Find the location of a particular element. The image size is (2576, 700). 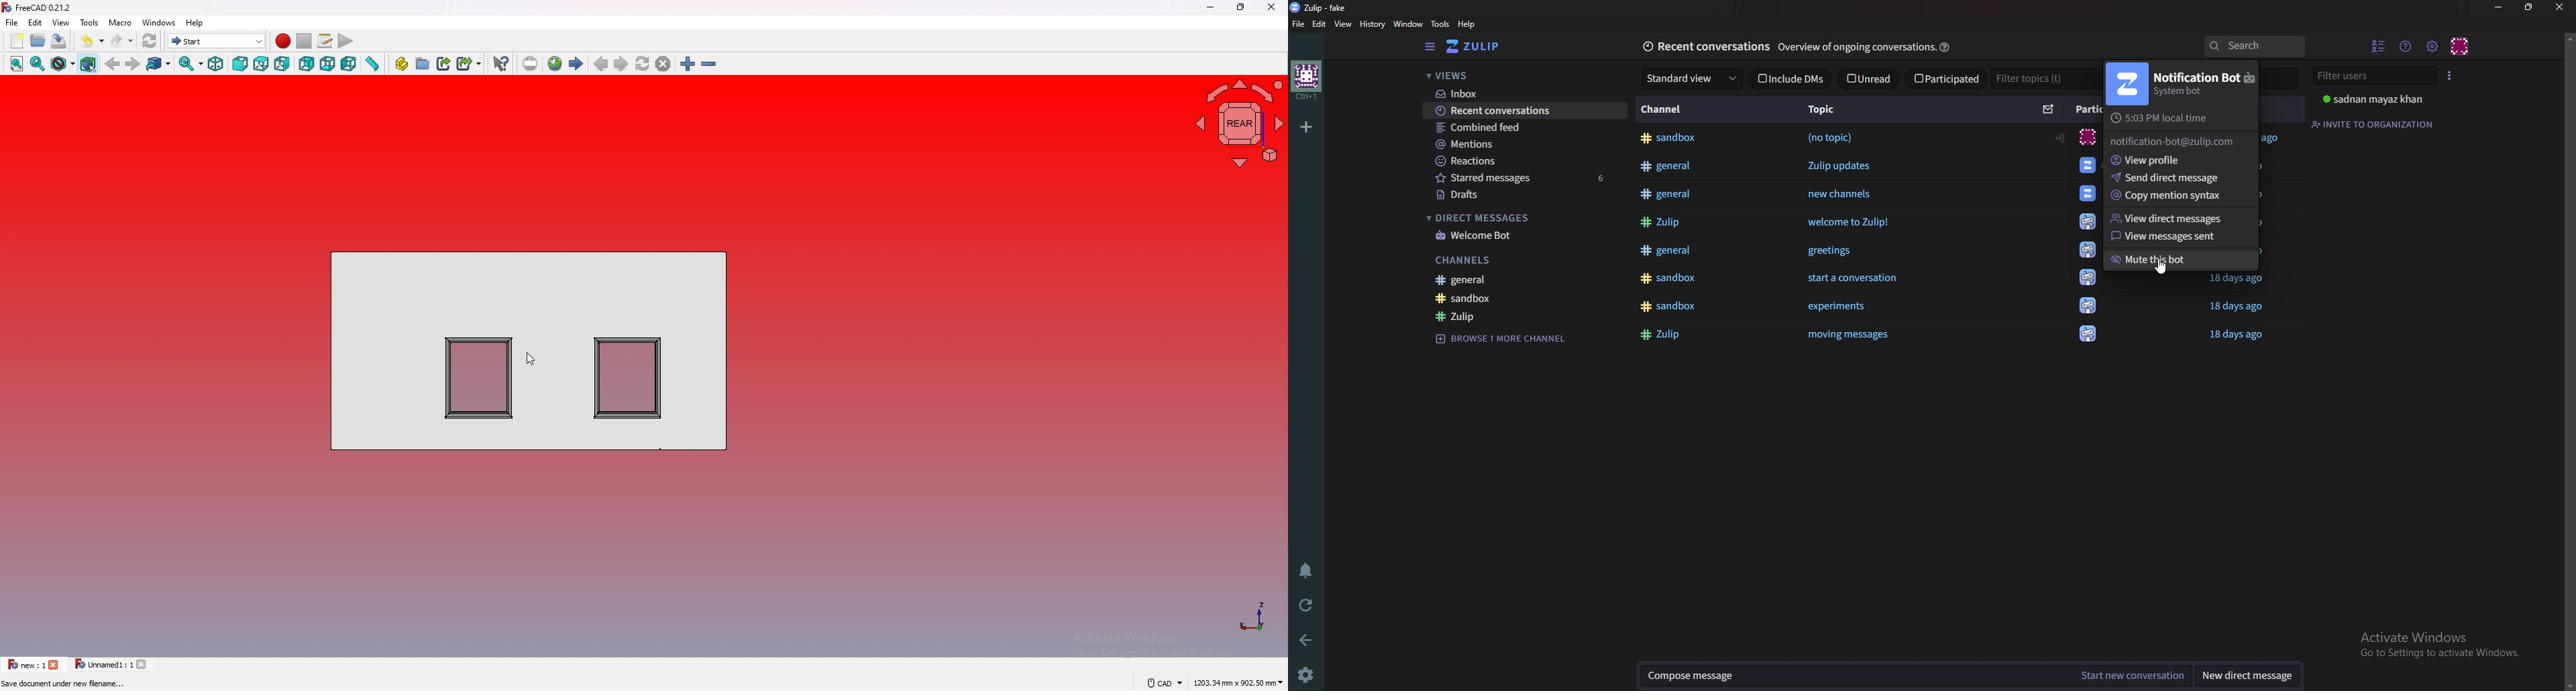

welcome to Zulip! is located at coordinates (1854, 223).